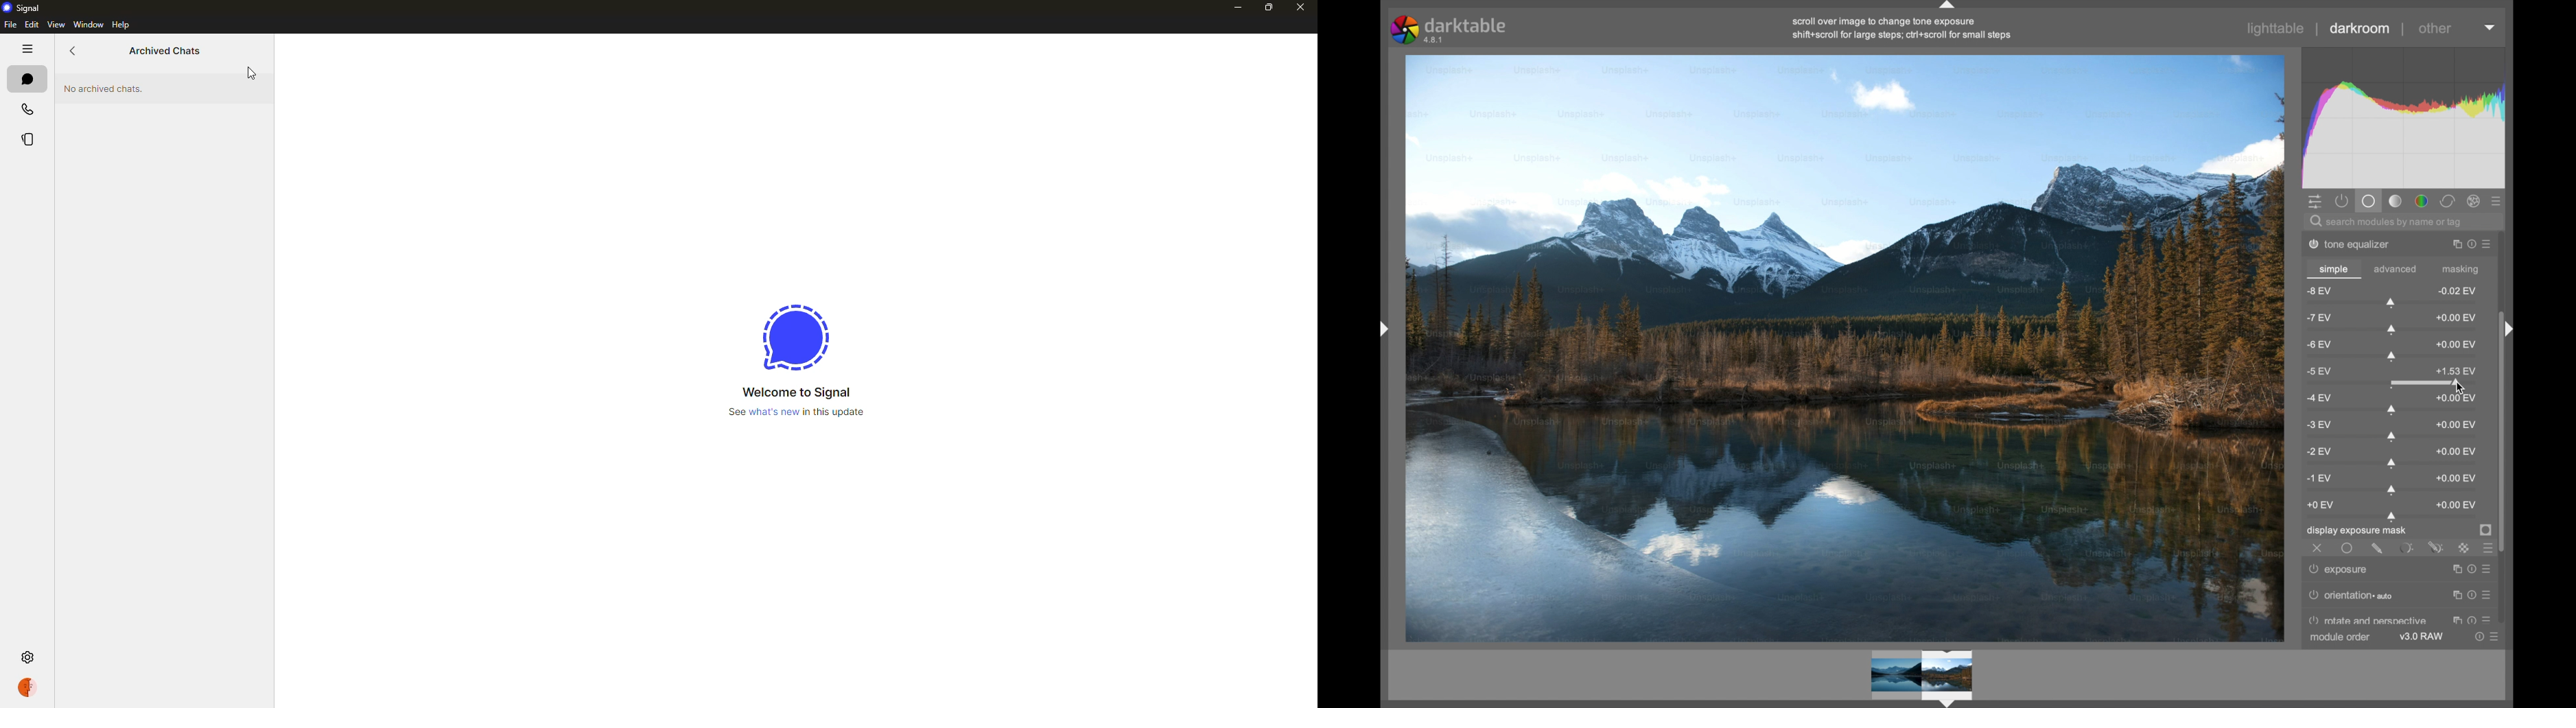 The height and width of the screenshot is (728, 2576). I want to click on Drag handle, so click(2511, 328).